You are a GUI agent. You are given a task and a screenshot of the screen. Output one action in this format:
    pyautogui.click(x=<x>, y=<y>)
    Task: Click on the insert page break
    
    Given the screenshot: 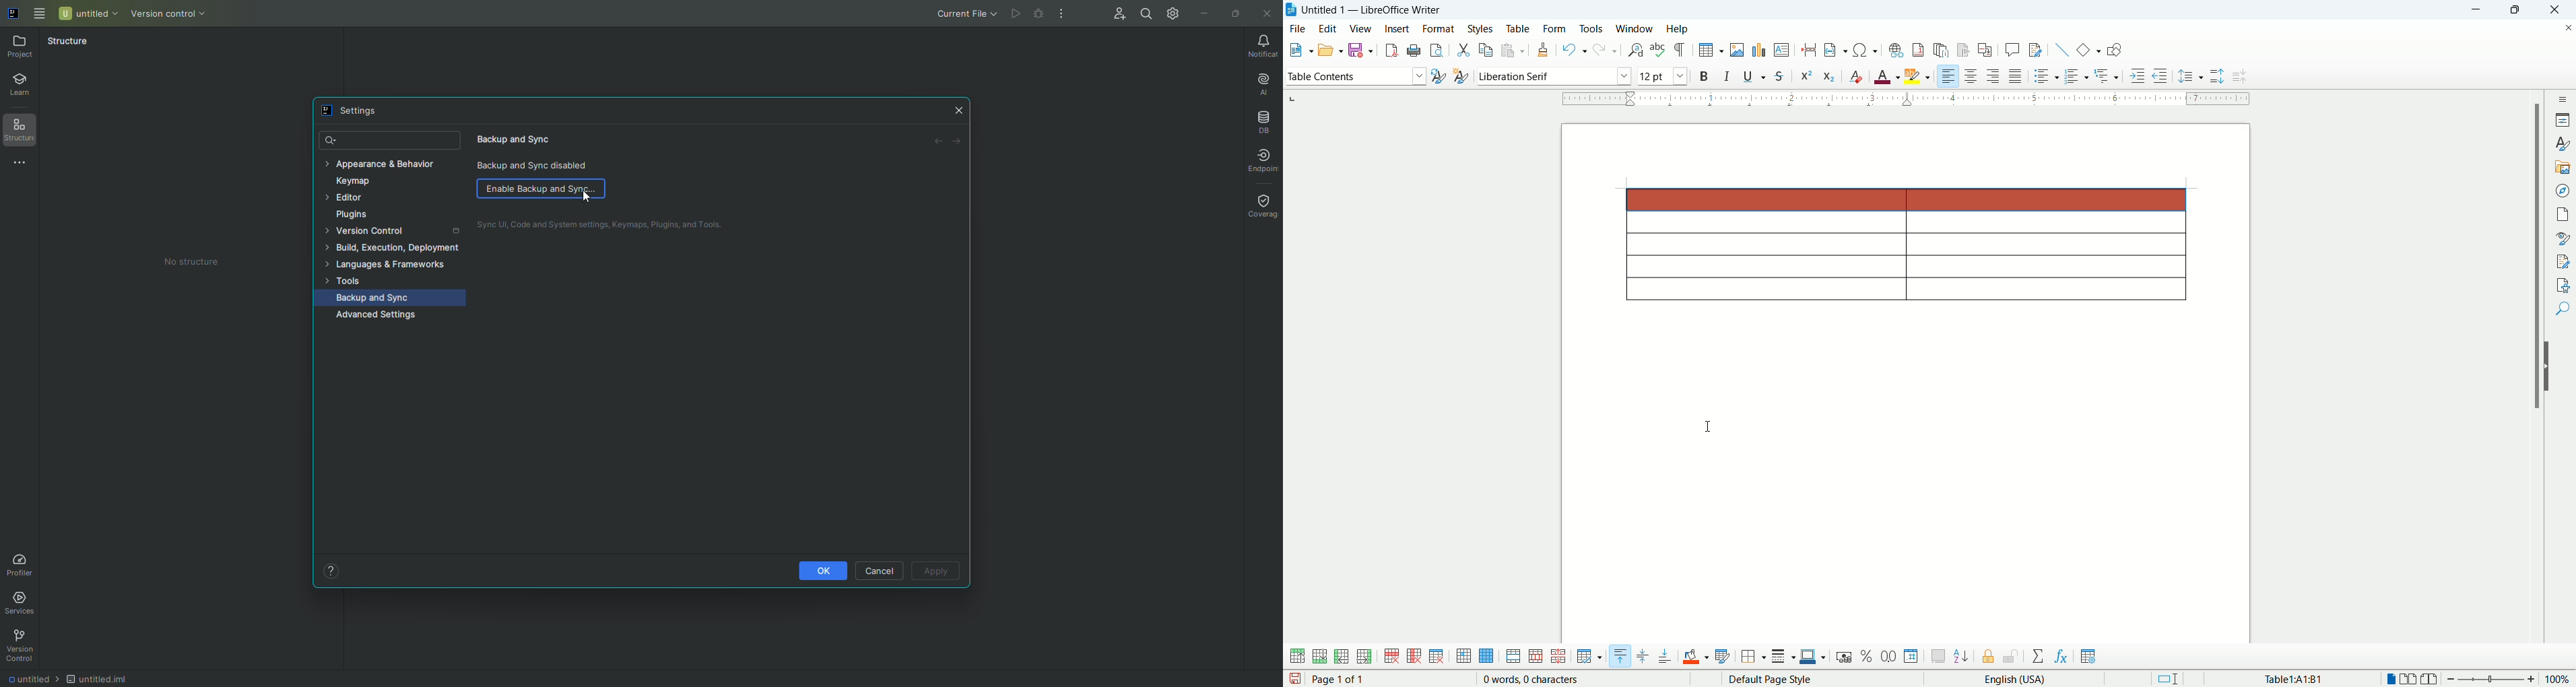 What is the action you would take?
    pyautogui.click(x=1812, y=49)
    